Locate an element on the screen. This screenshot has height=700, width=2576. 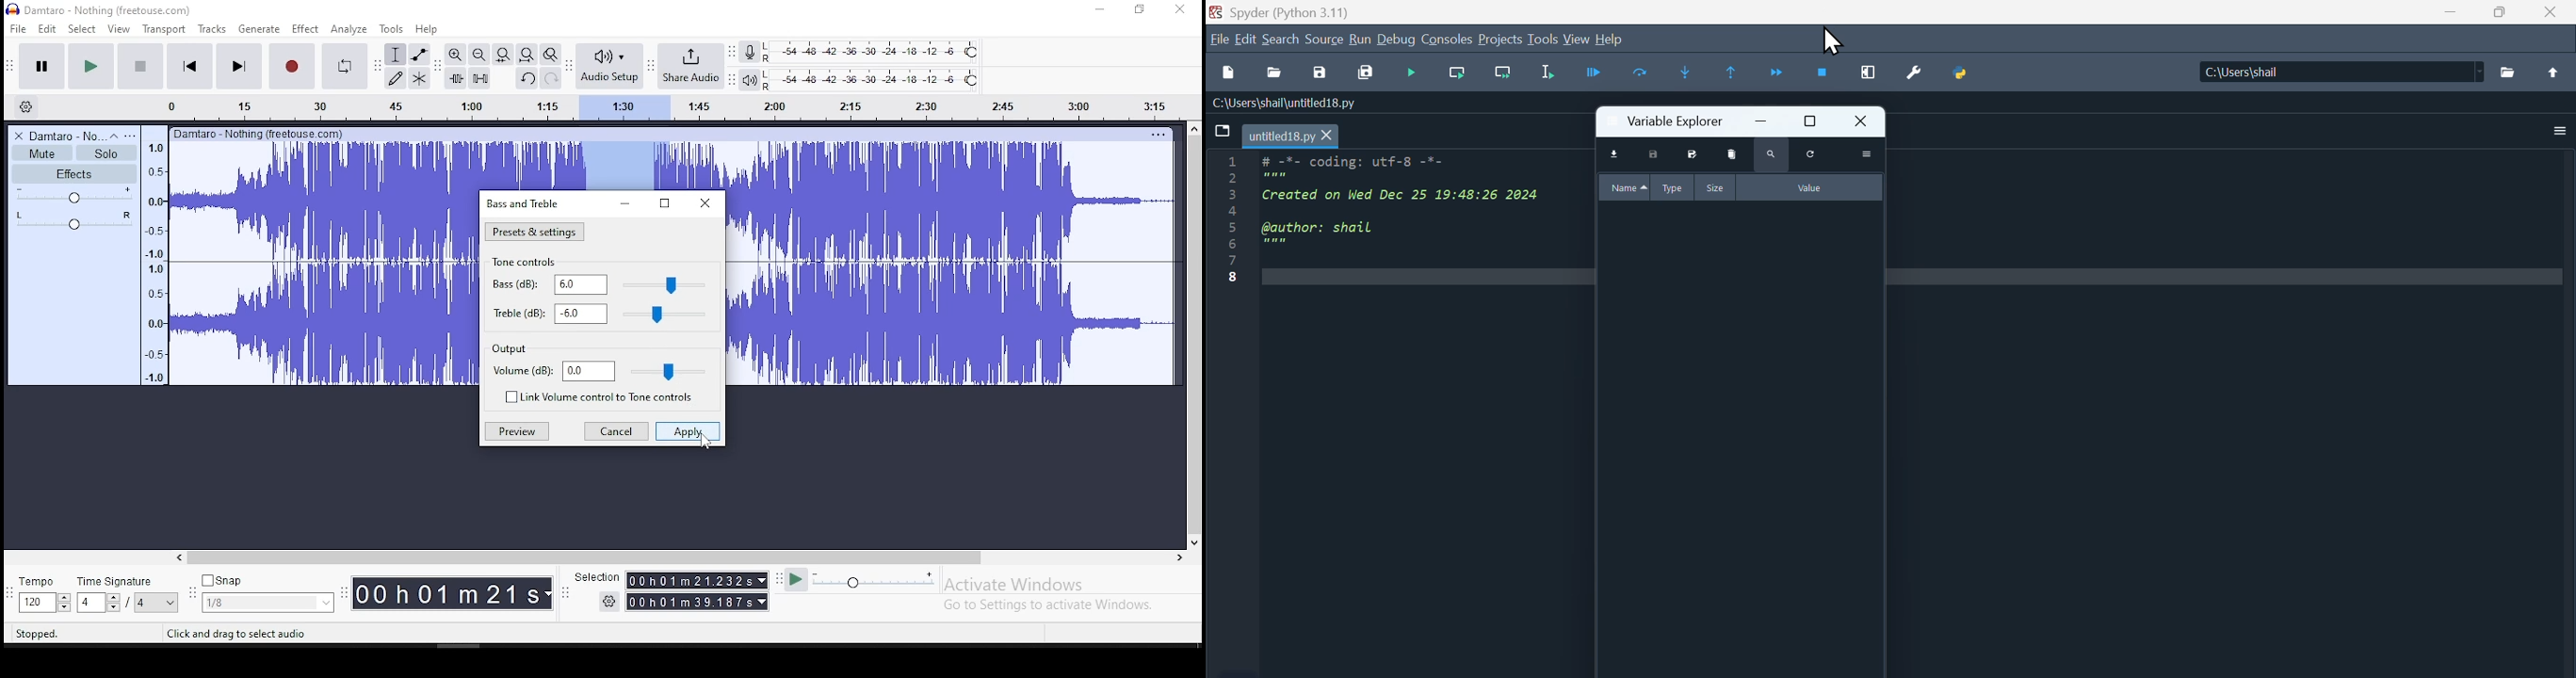
drop down is located at coordinates (324, 603).